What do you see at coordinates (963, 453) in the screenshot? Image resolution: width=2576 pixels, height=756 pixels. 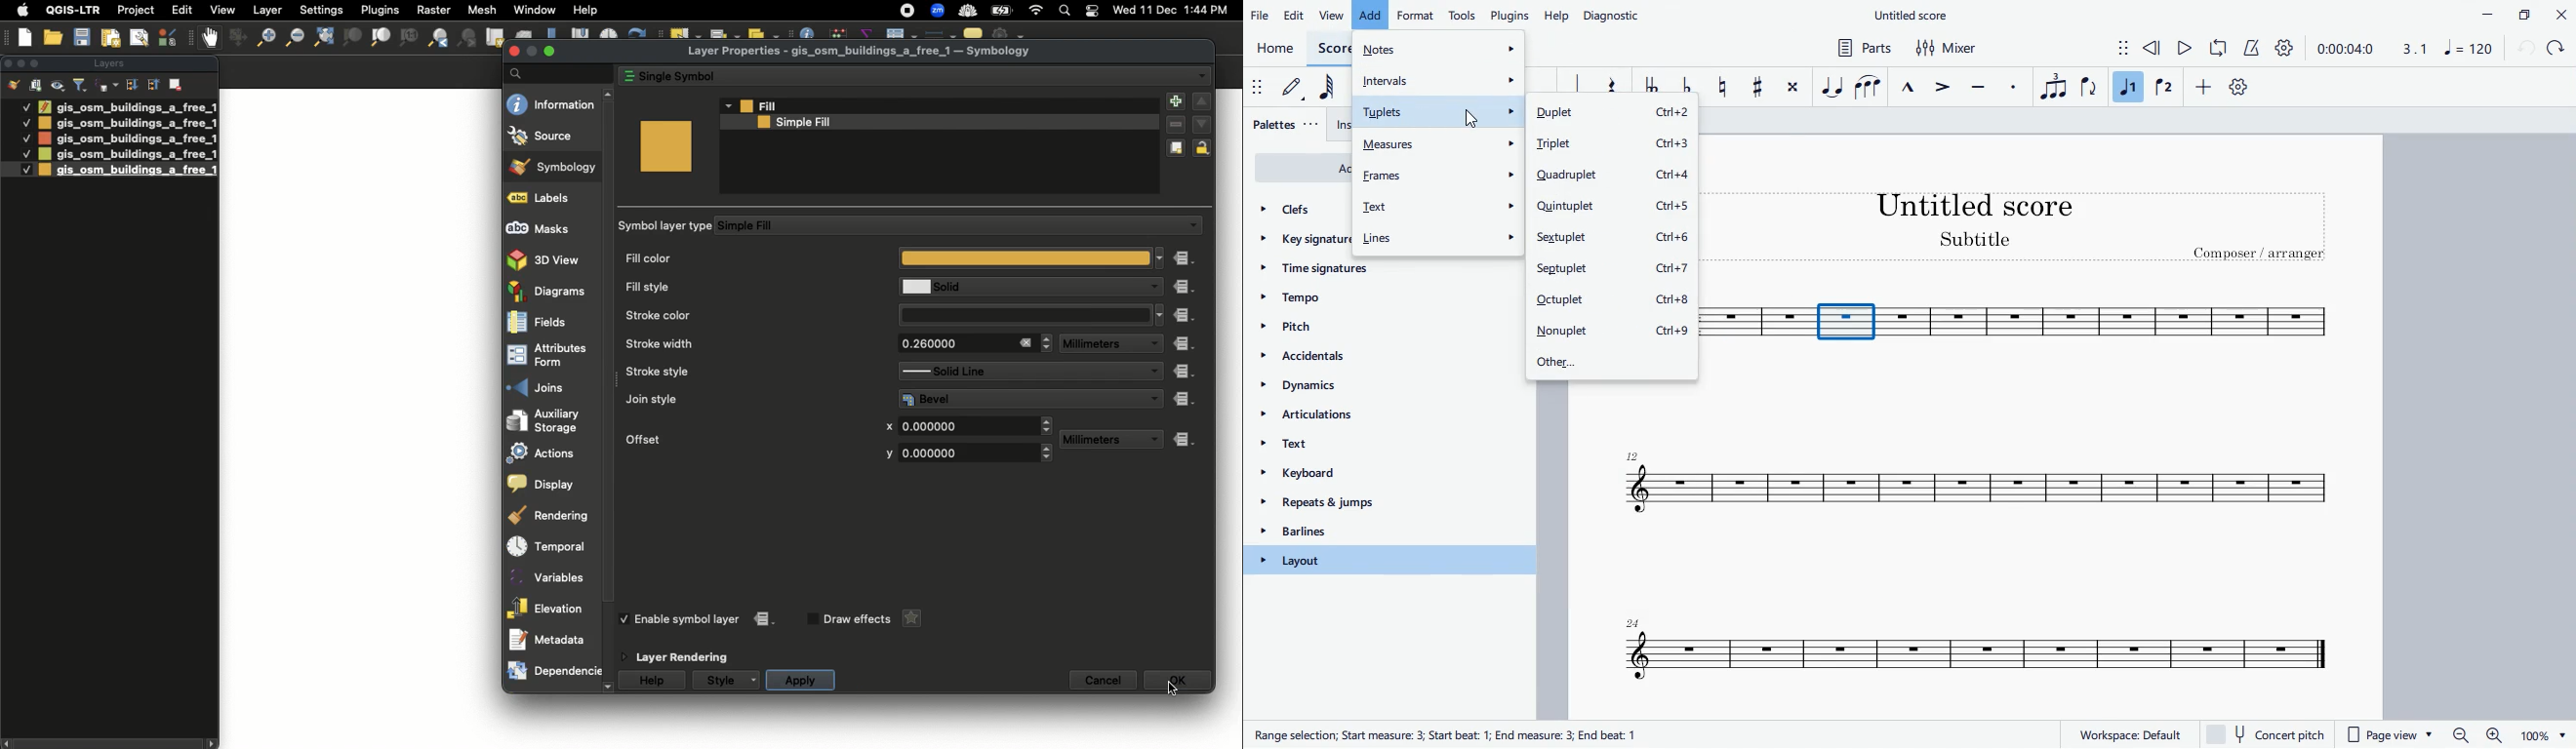 I see ` 0.000000` at bounding box center [963, 453].